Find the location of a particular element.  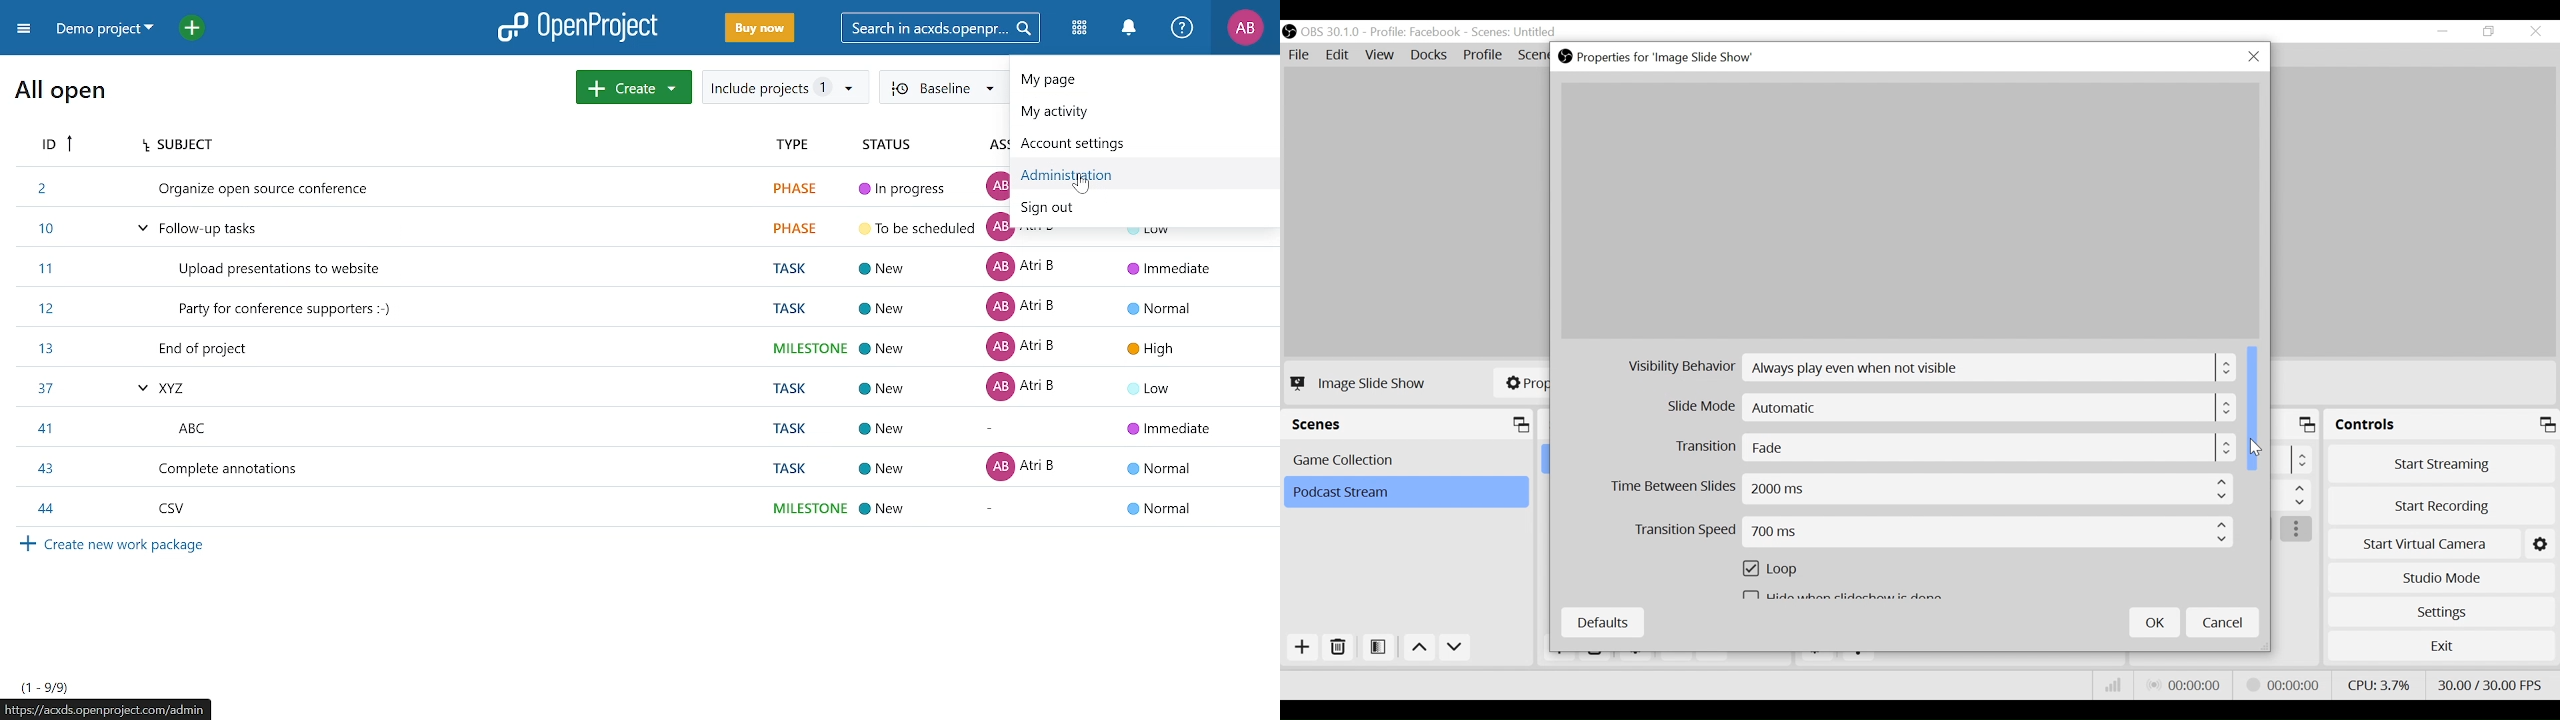

Restore is located at coordinates (2490, 32).